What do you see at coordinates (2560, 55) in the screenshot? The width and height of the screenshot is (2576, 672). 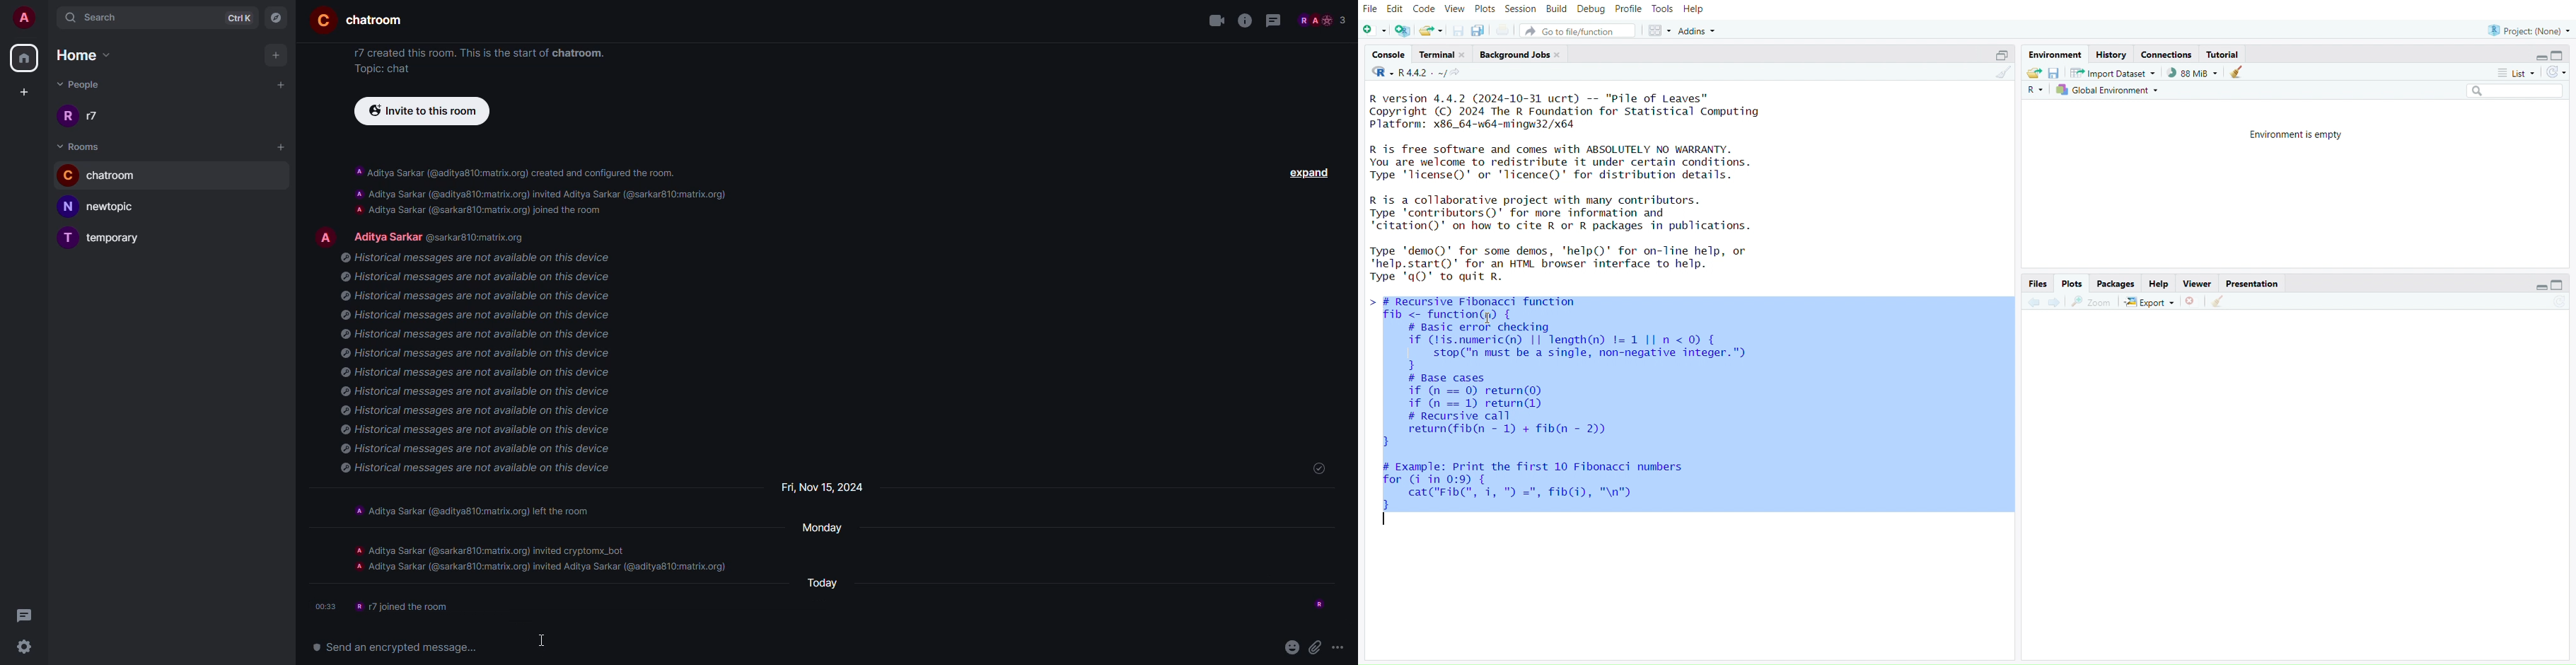 I see `collapse` at bounding box center [2560, 55].